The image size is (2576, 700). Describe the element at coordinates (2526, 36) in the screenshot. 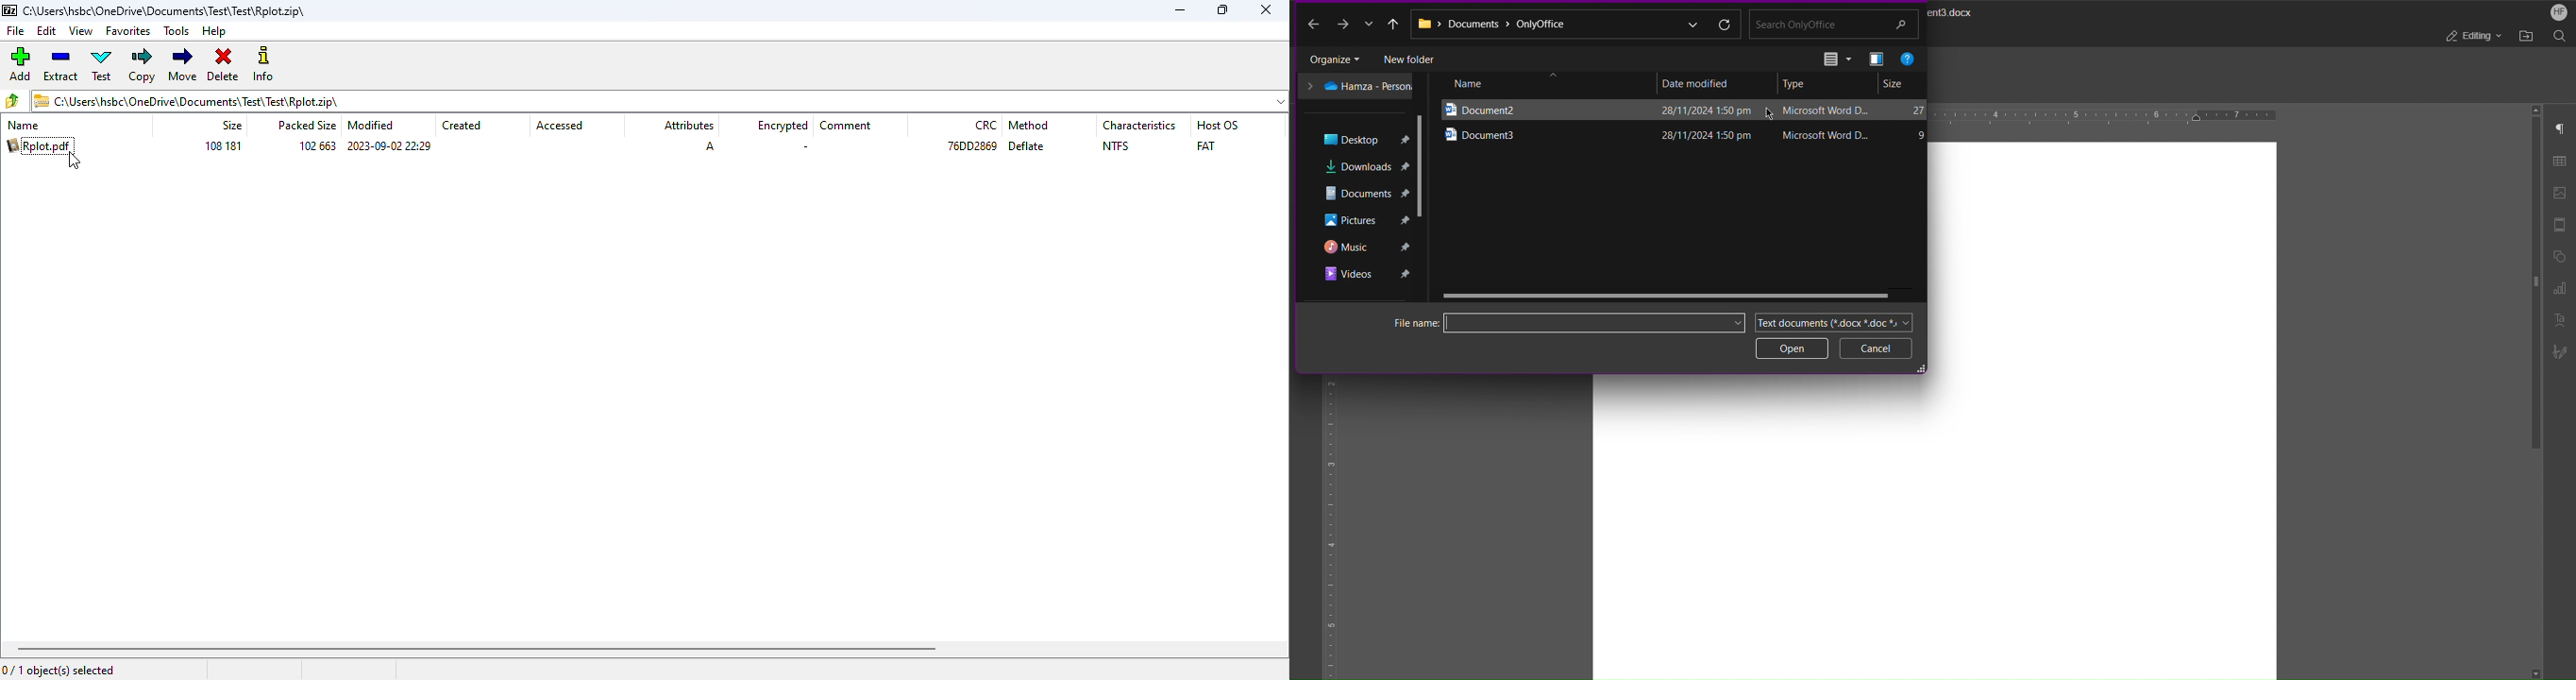

I see `Open File Location` at that location.